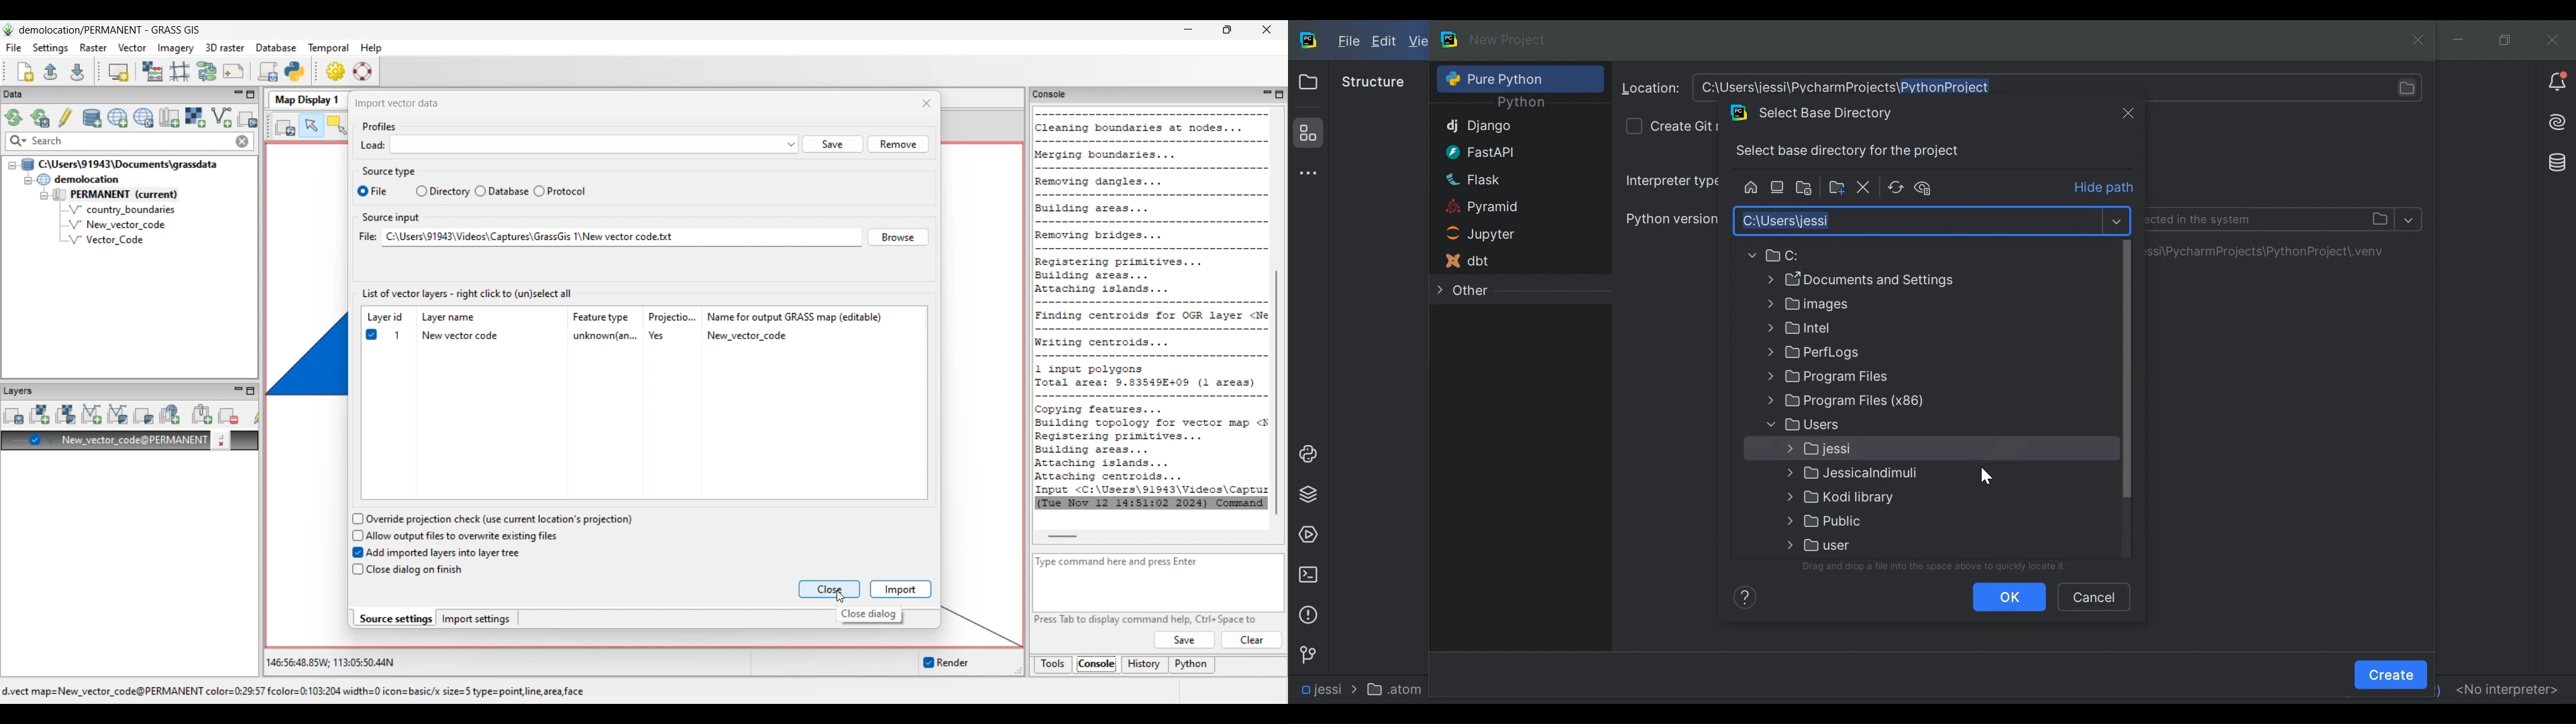 The width and height of the screenshot is (2576, 728). What do you see at coordinates (2506, 688) in the screenshot?
I see `<No interpreter>` at bounding box center [2506, 688].